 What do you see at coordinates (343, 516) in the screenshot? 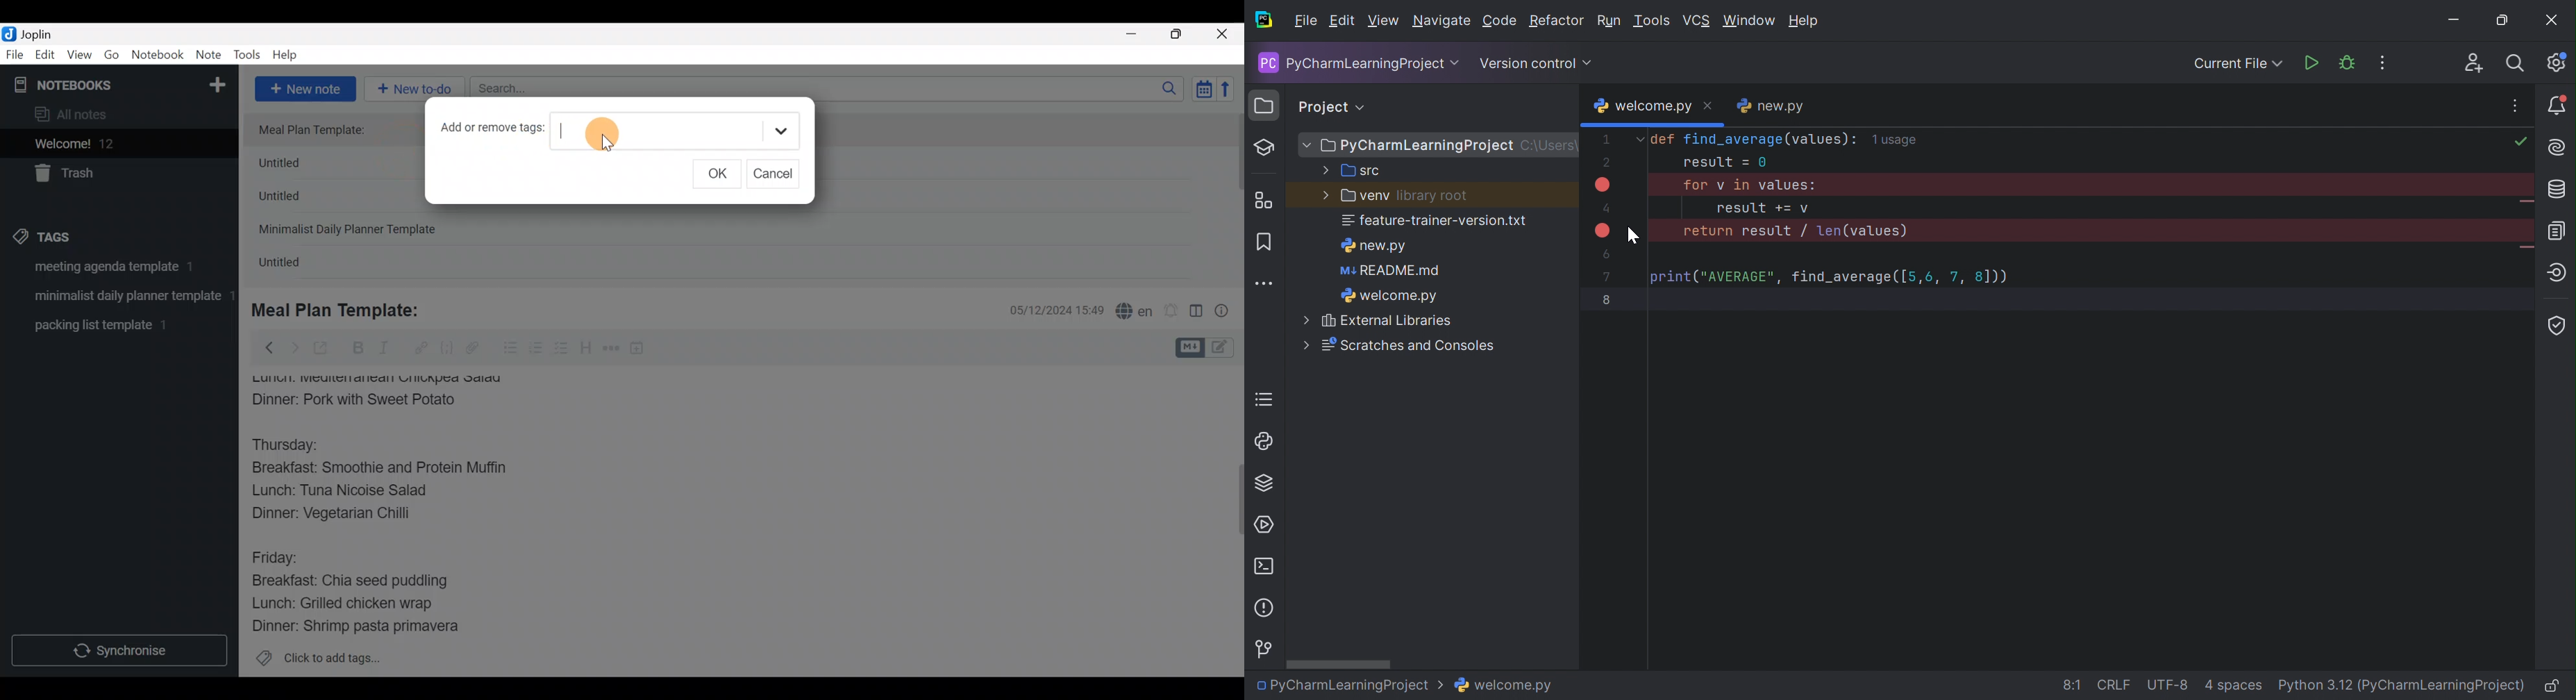
I see `Dinner: Vegetarian Chilli` at bounding box center [343, 516].